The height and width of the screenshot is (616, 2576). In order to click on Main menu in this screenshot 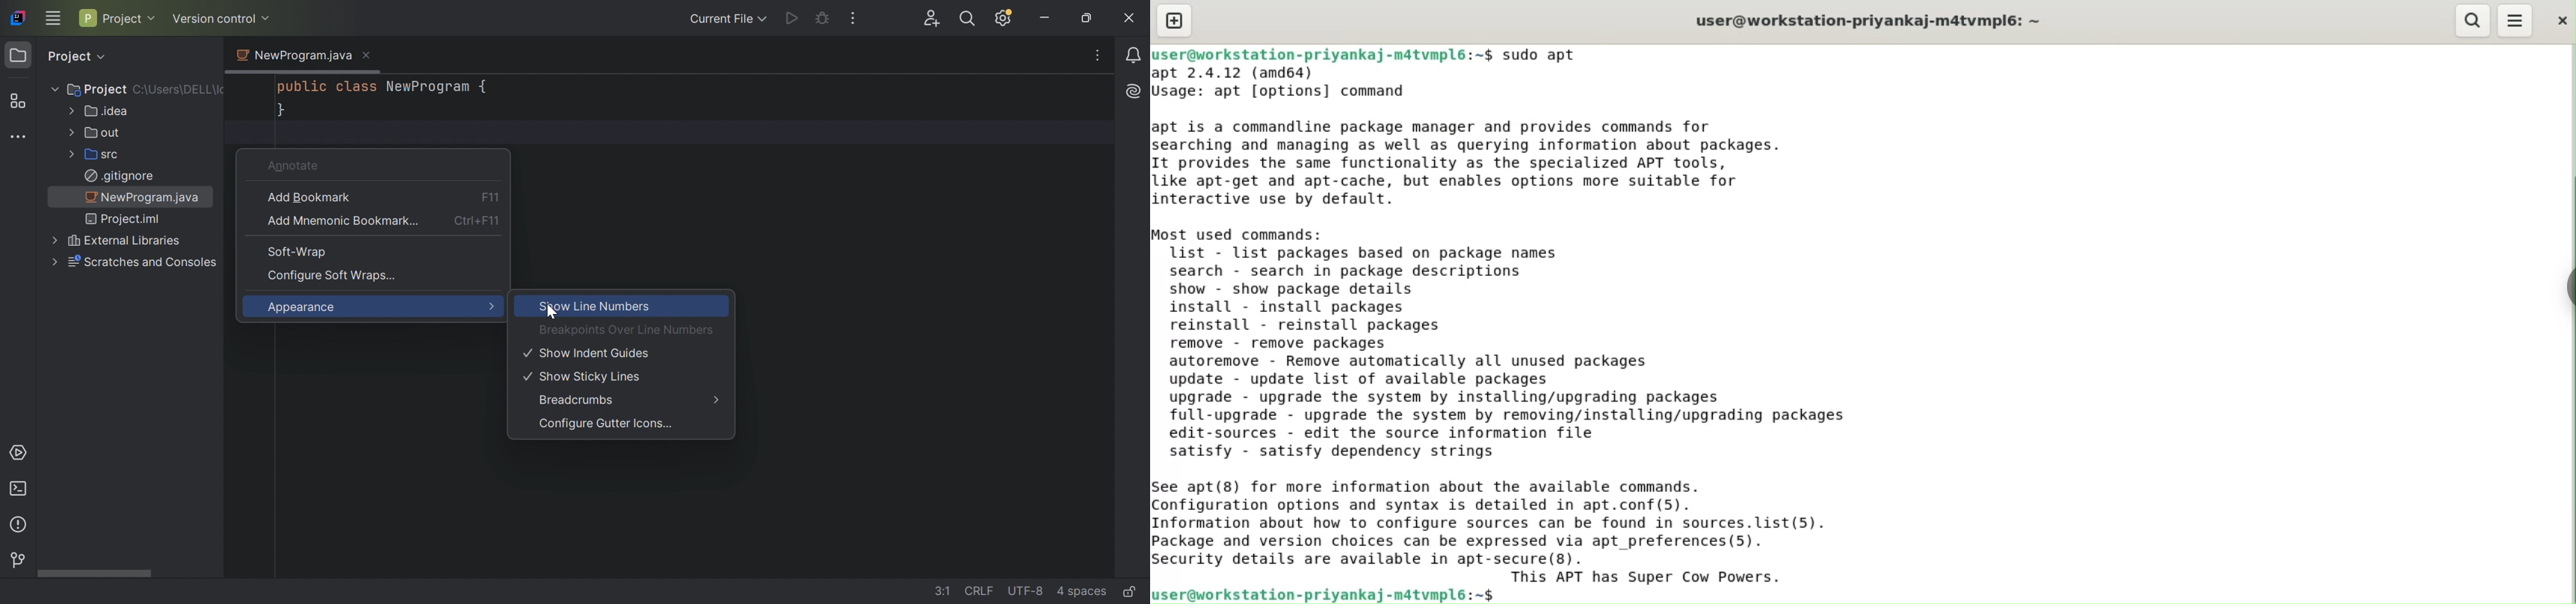, I will do `click(53, 17)`.